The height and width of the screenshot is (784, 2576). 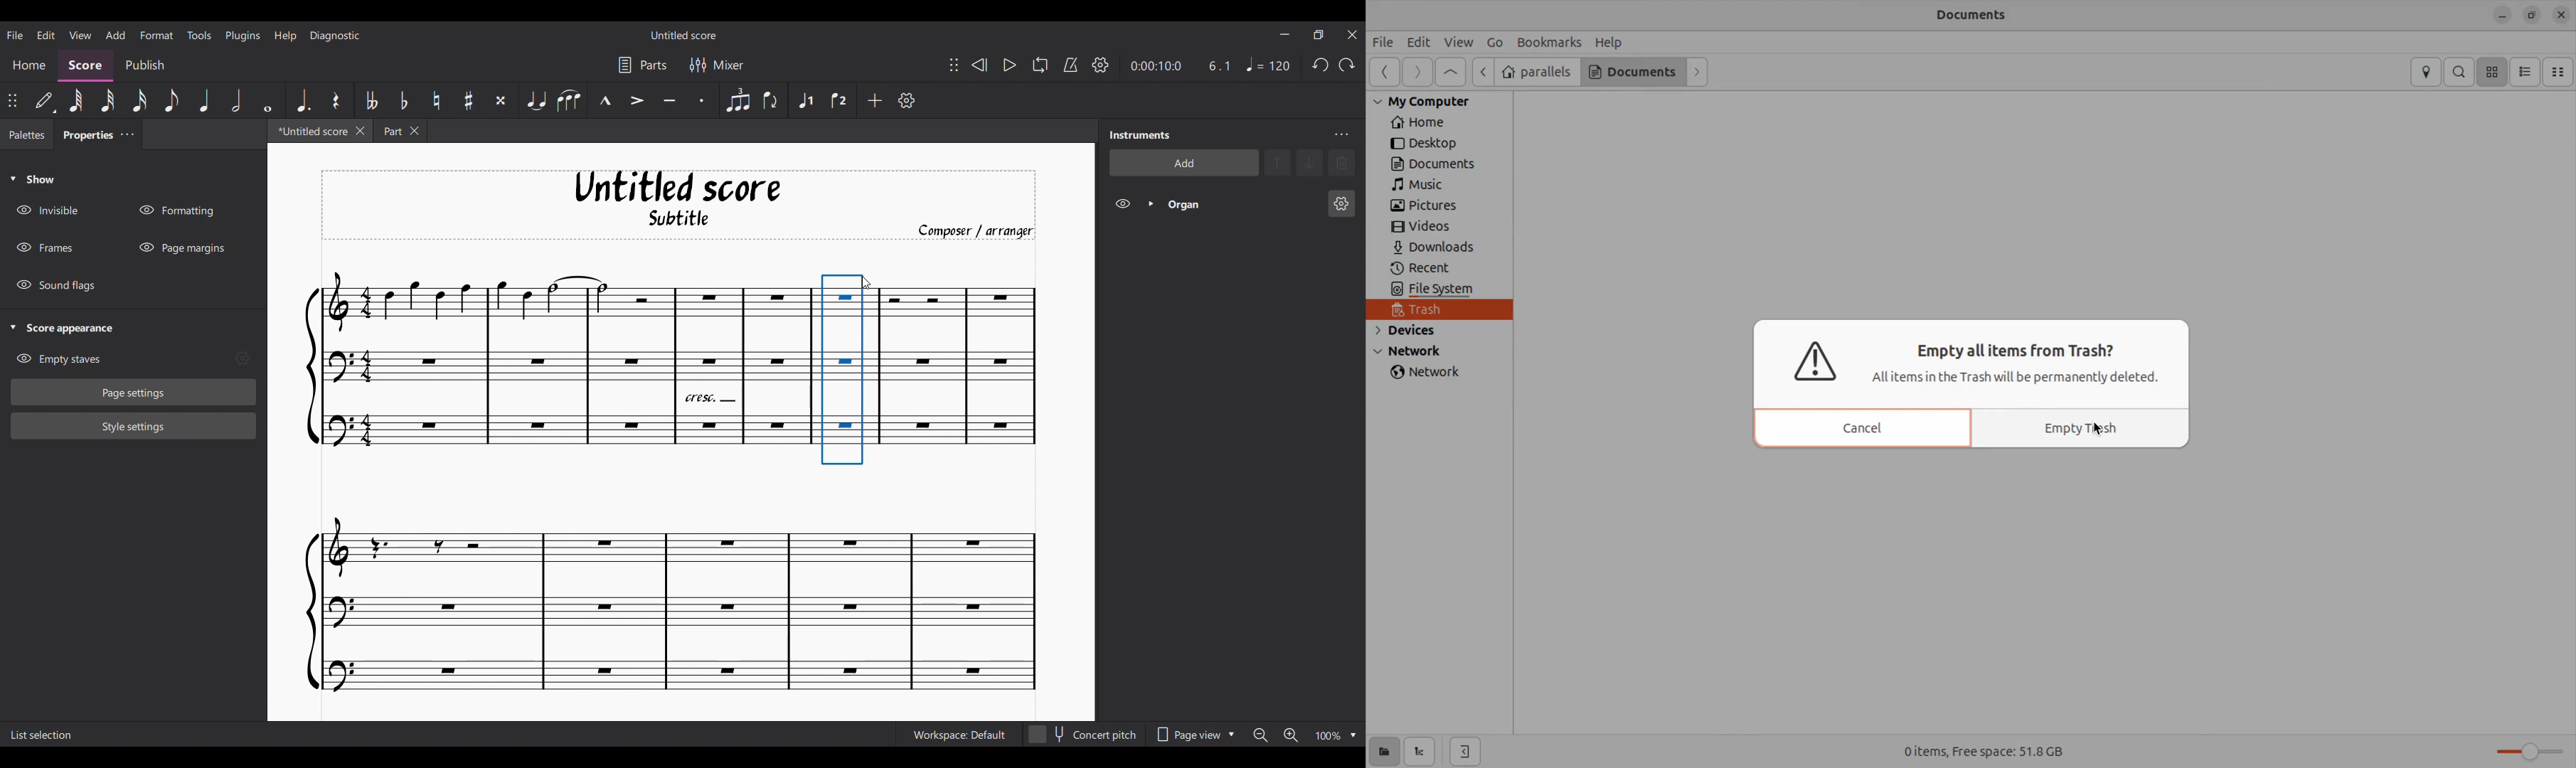 What do you see at coordinates (1435, 163) in the screenshot?
I see `Documents` at bounding box center [1435, 163].